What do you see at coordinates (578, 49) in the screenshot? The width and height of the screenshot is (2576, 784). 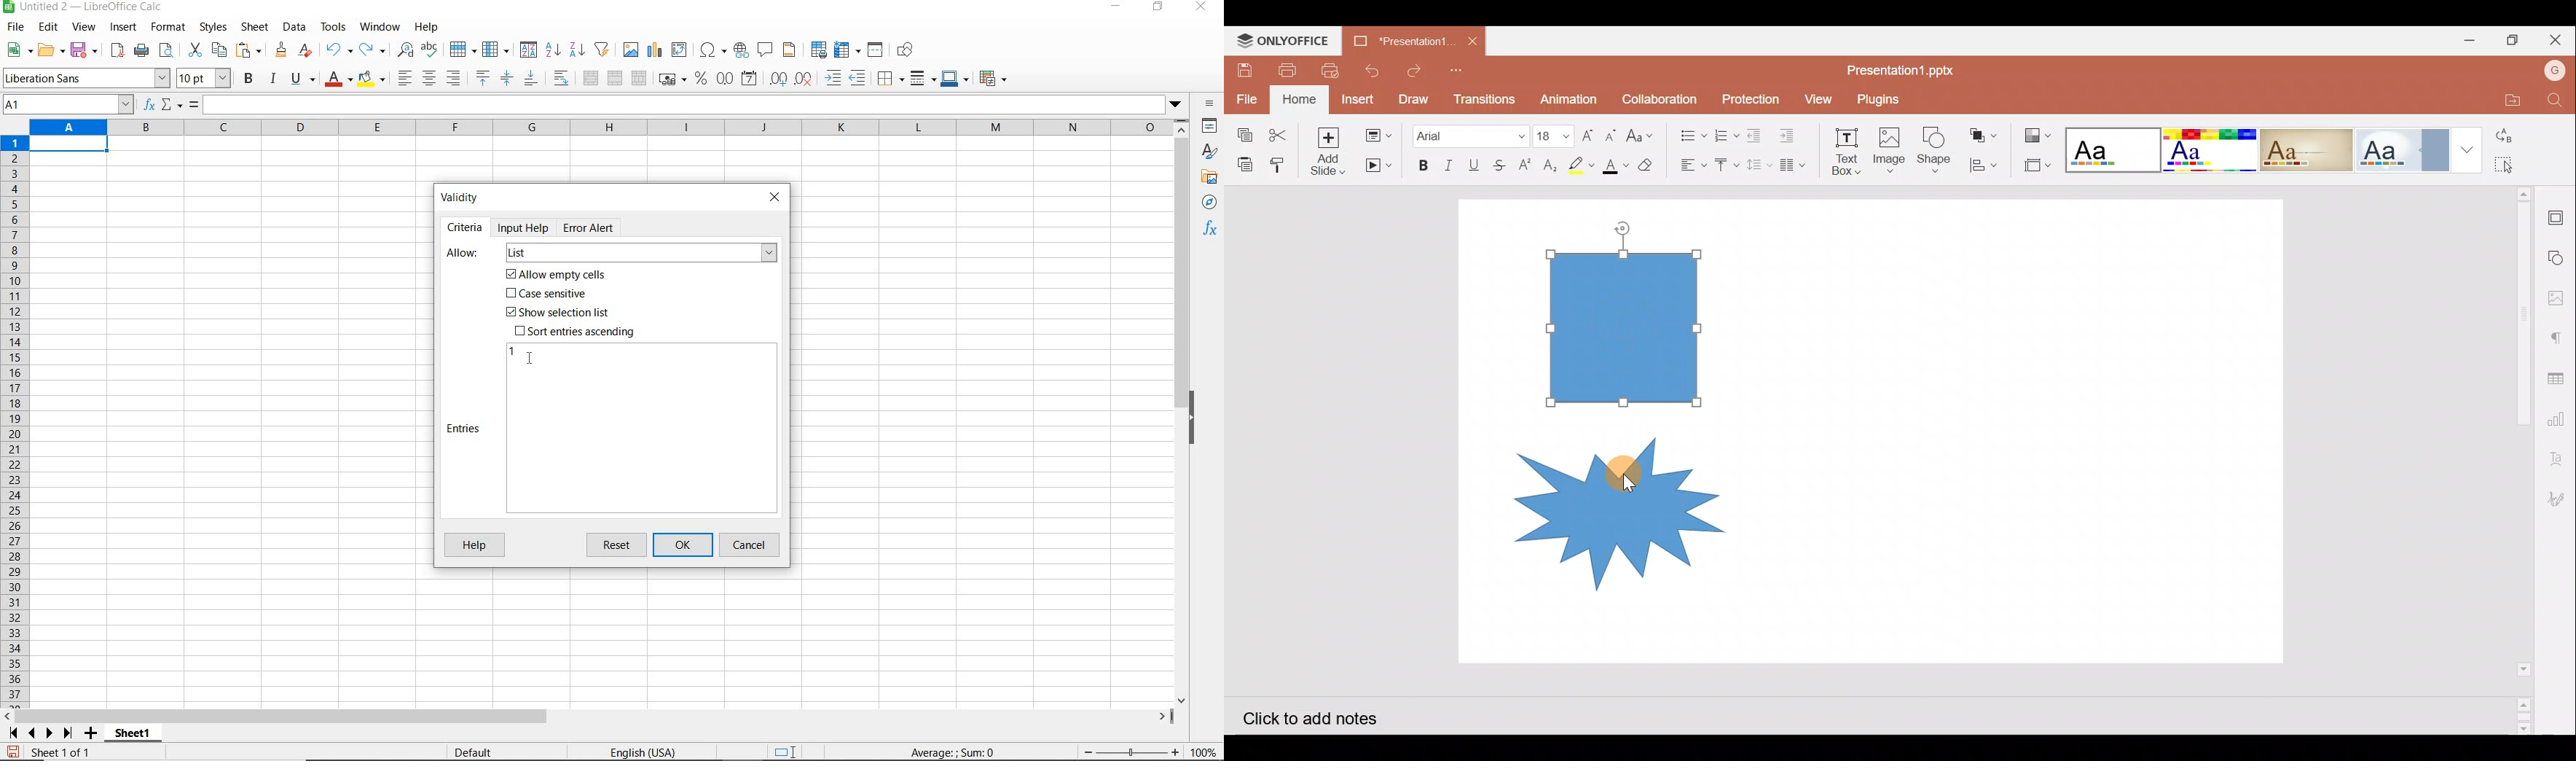 I see `sort descending` at bounding box center [578, 49].